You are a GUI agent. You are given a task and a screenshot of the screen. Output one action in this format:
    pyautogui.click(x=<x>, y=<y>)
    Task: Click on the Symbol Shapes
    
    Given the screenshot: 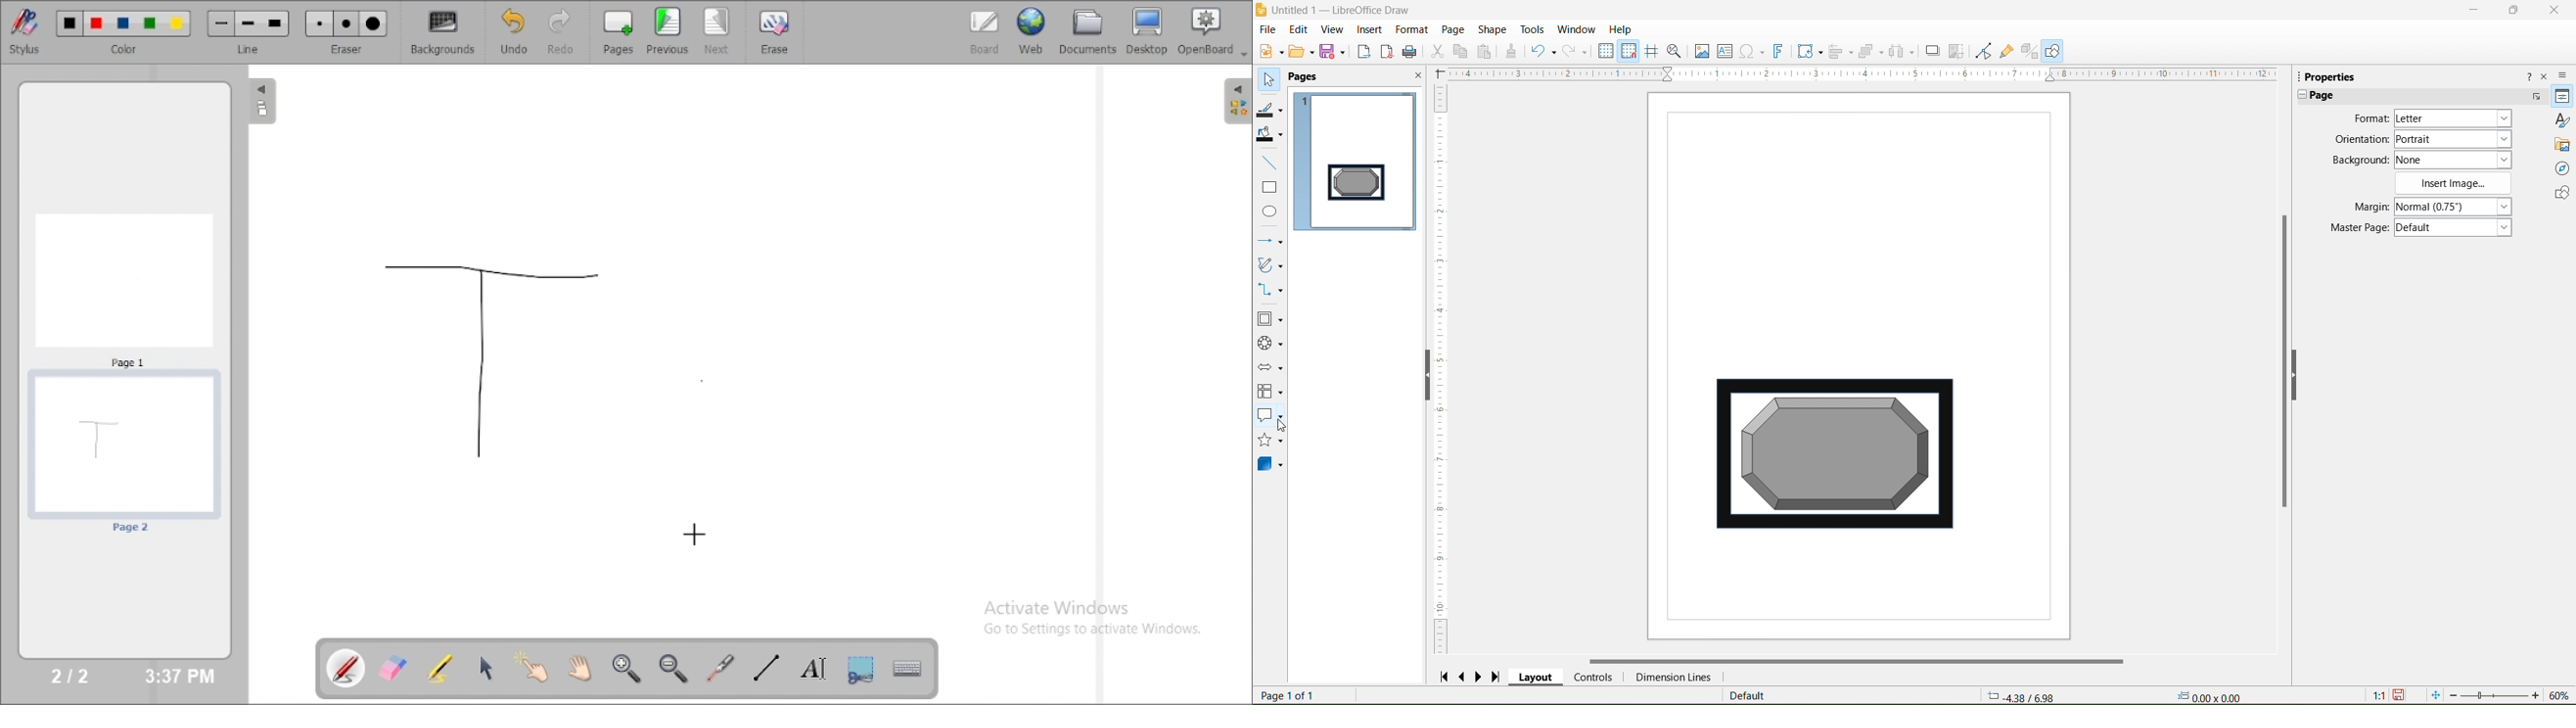 What is the action you would take?
    pyautogui.click(x=1271, y=344)
    